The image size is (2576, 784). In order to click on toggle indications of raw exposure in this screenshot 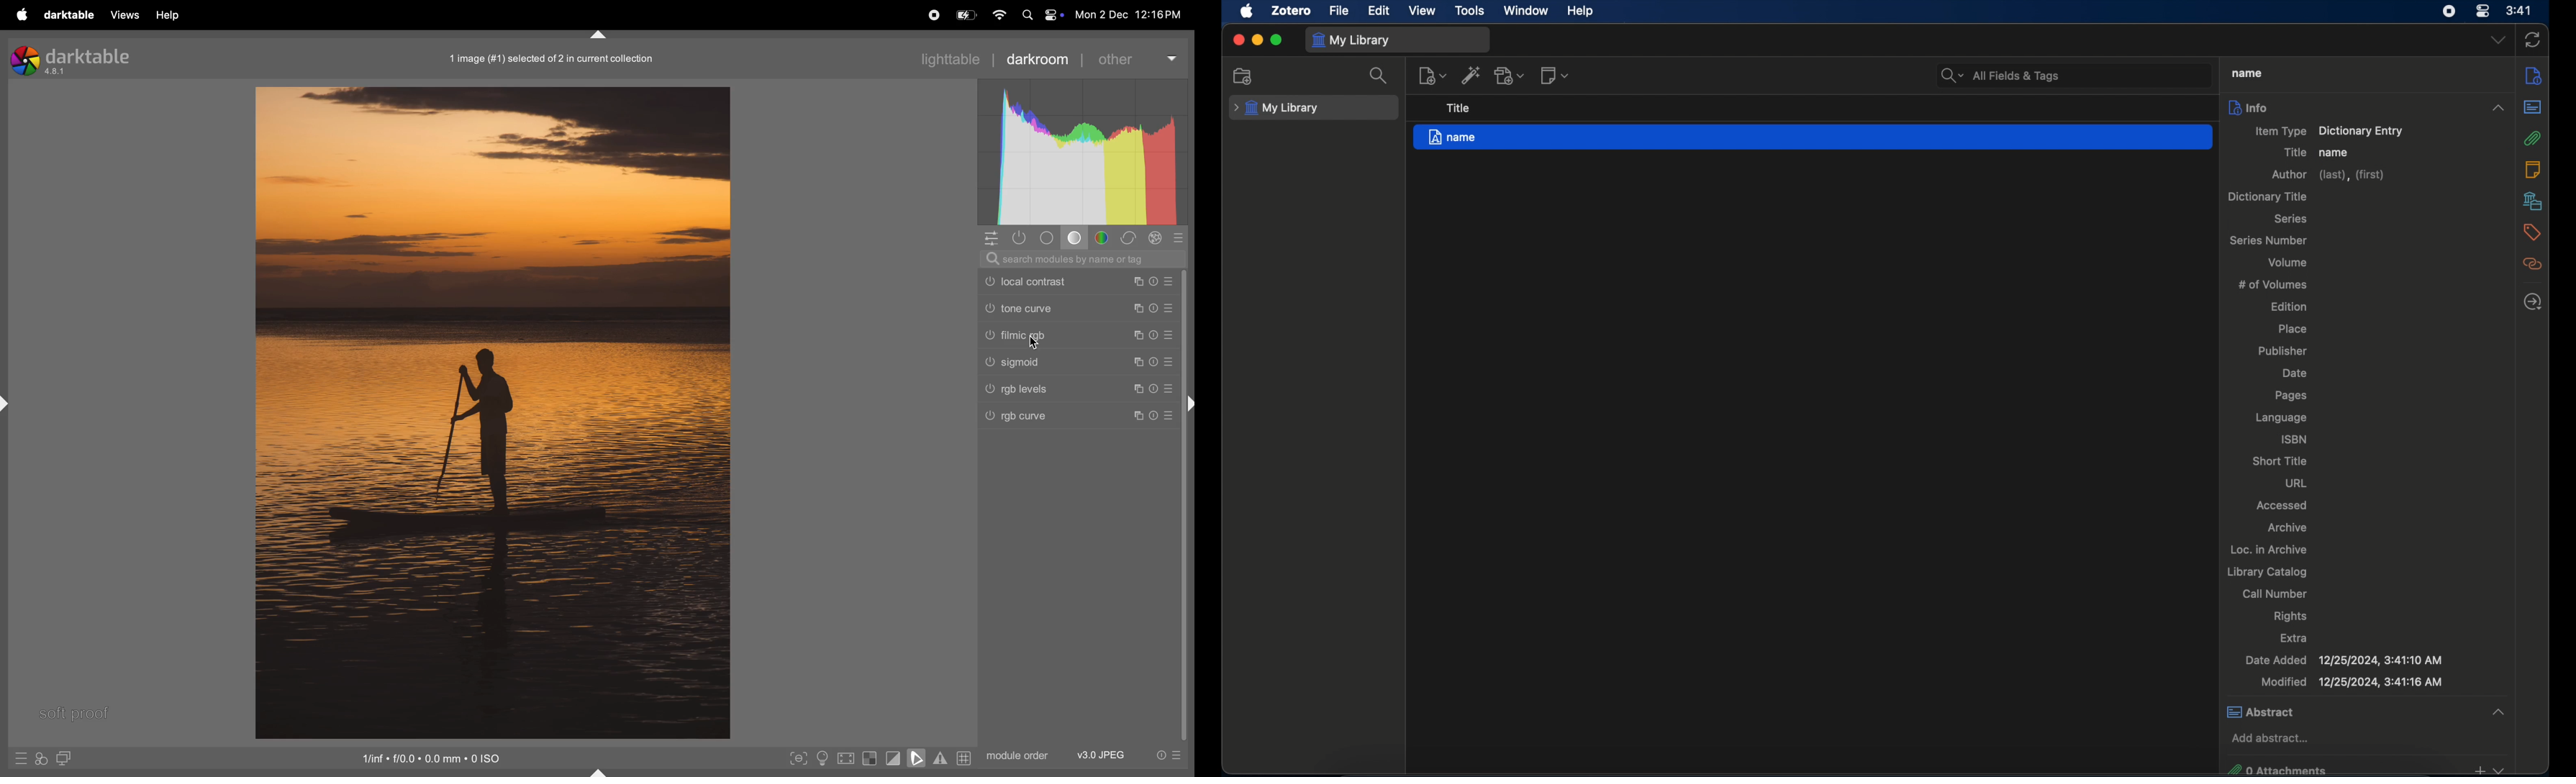, I will do `click(869, 758)`.